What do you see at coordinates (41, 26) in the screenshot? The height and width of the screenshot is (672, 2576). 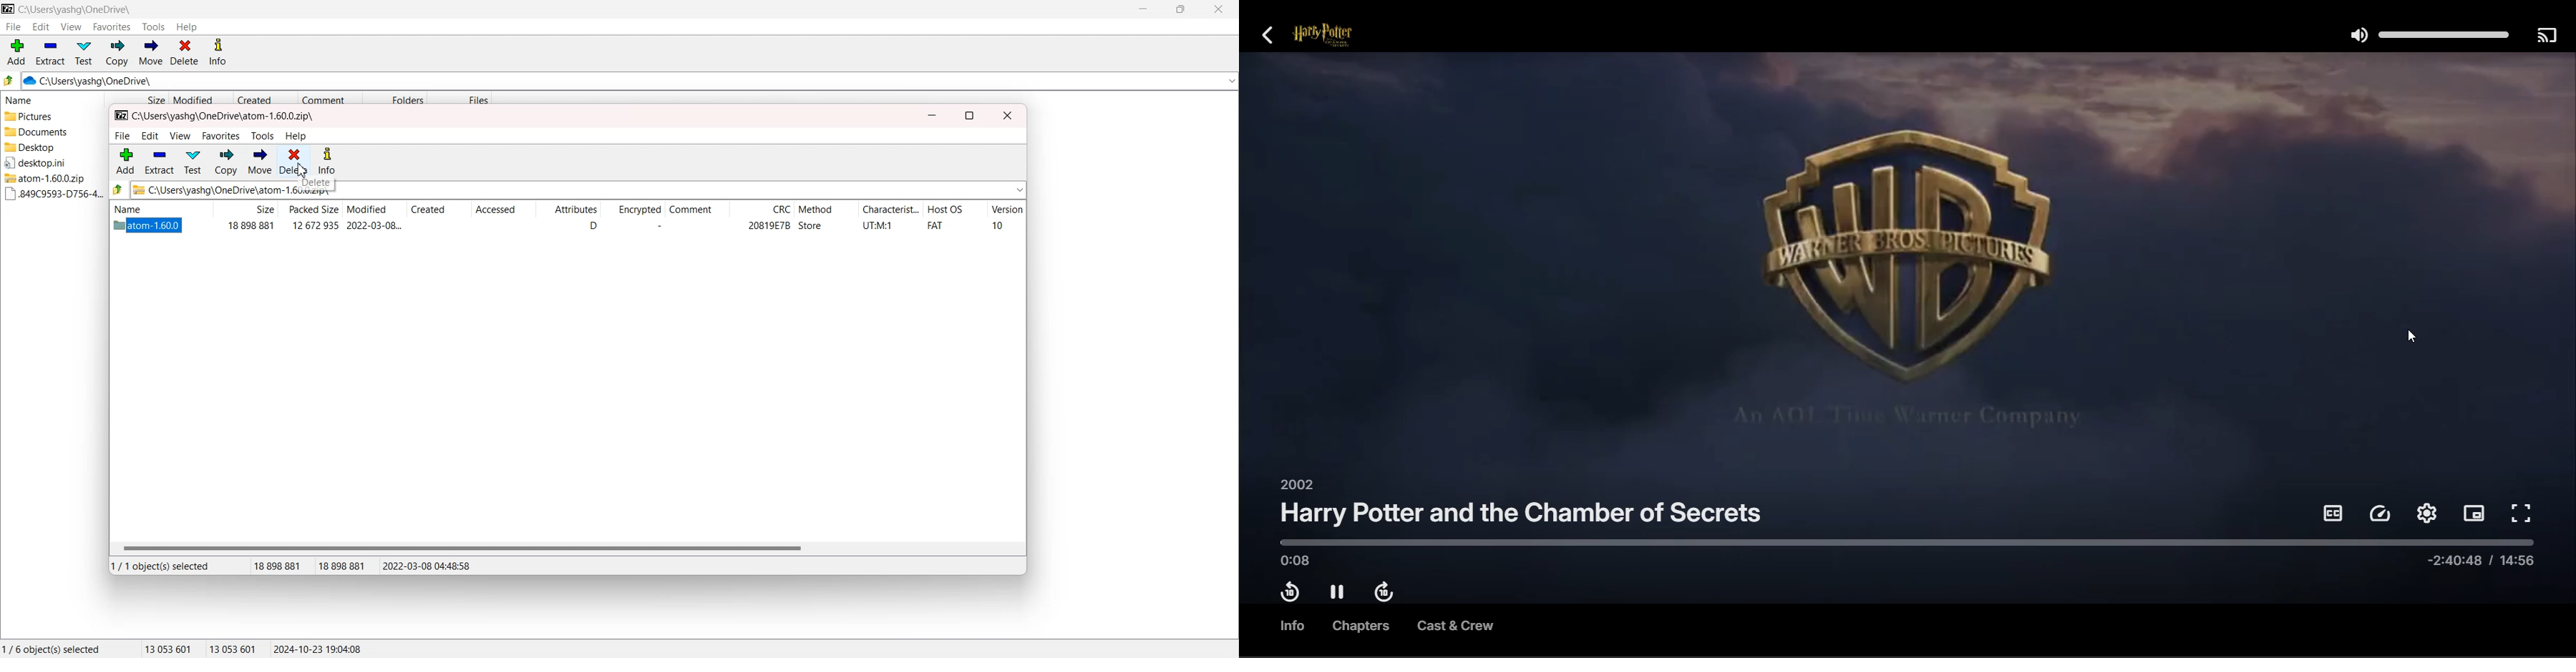 I see `Edit` at bounding box center [41, 26].